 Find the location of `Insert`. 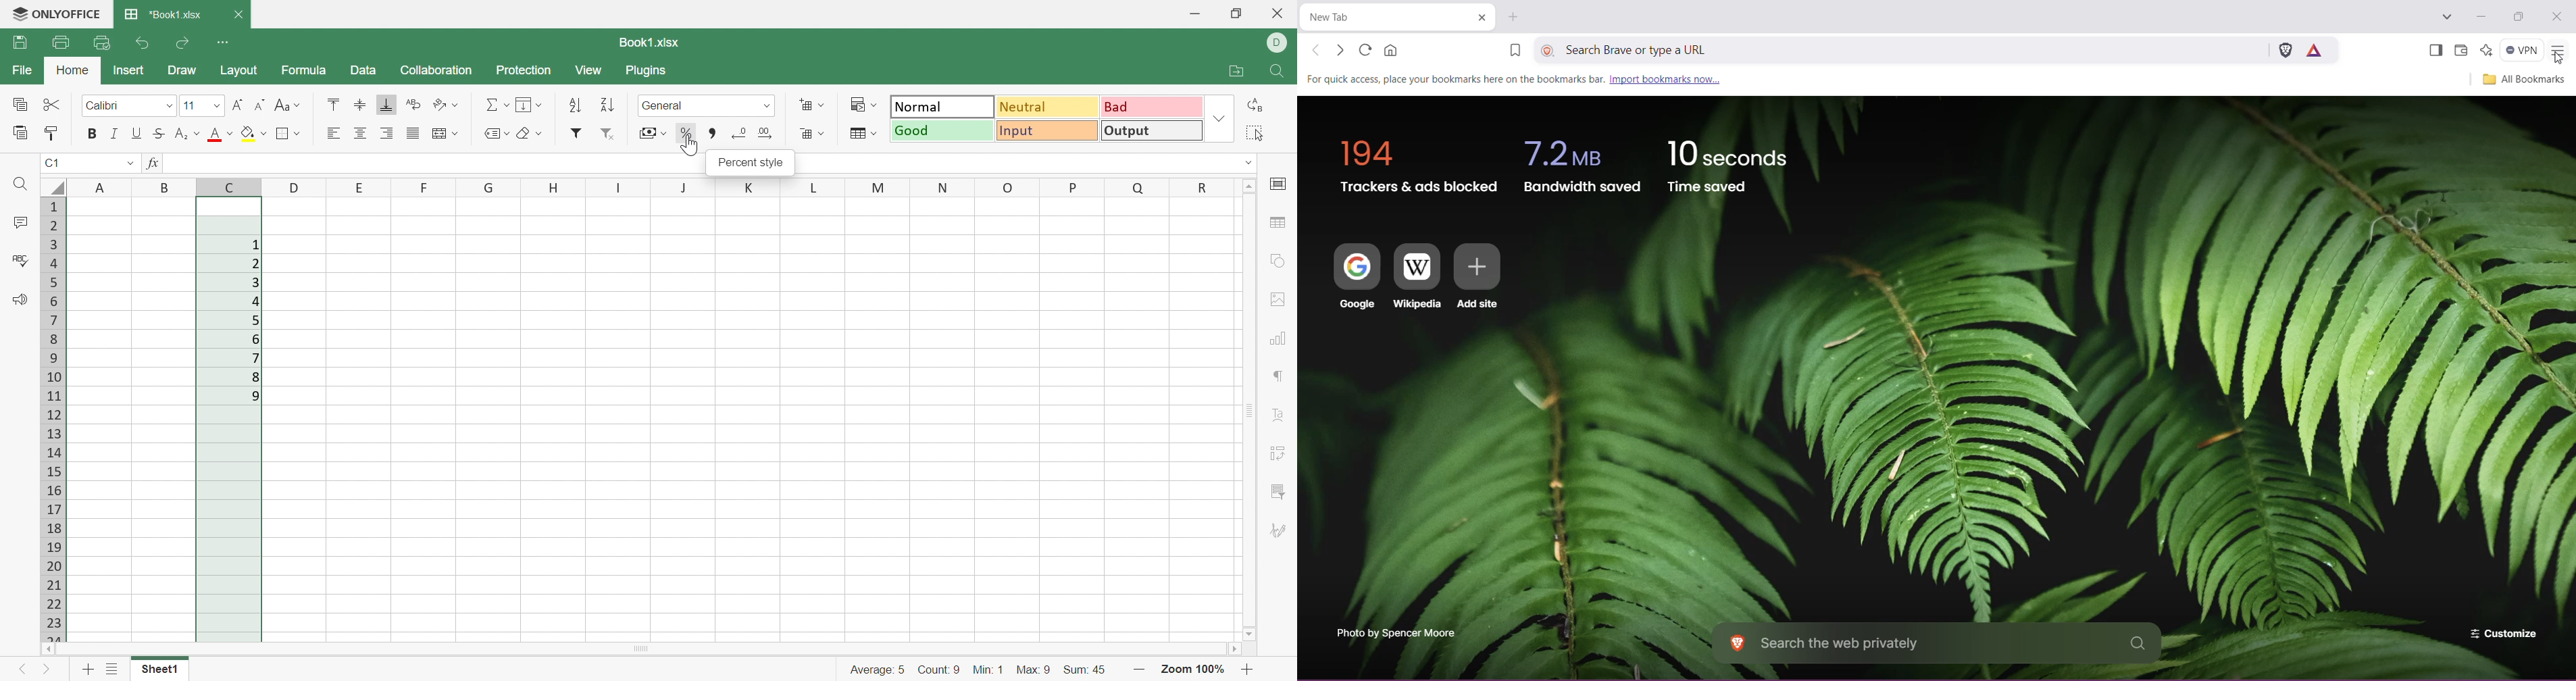

Insert is located at coordinates (129, 72).